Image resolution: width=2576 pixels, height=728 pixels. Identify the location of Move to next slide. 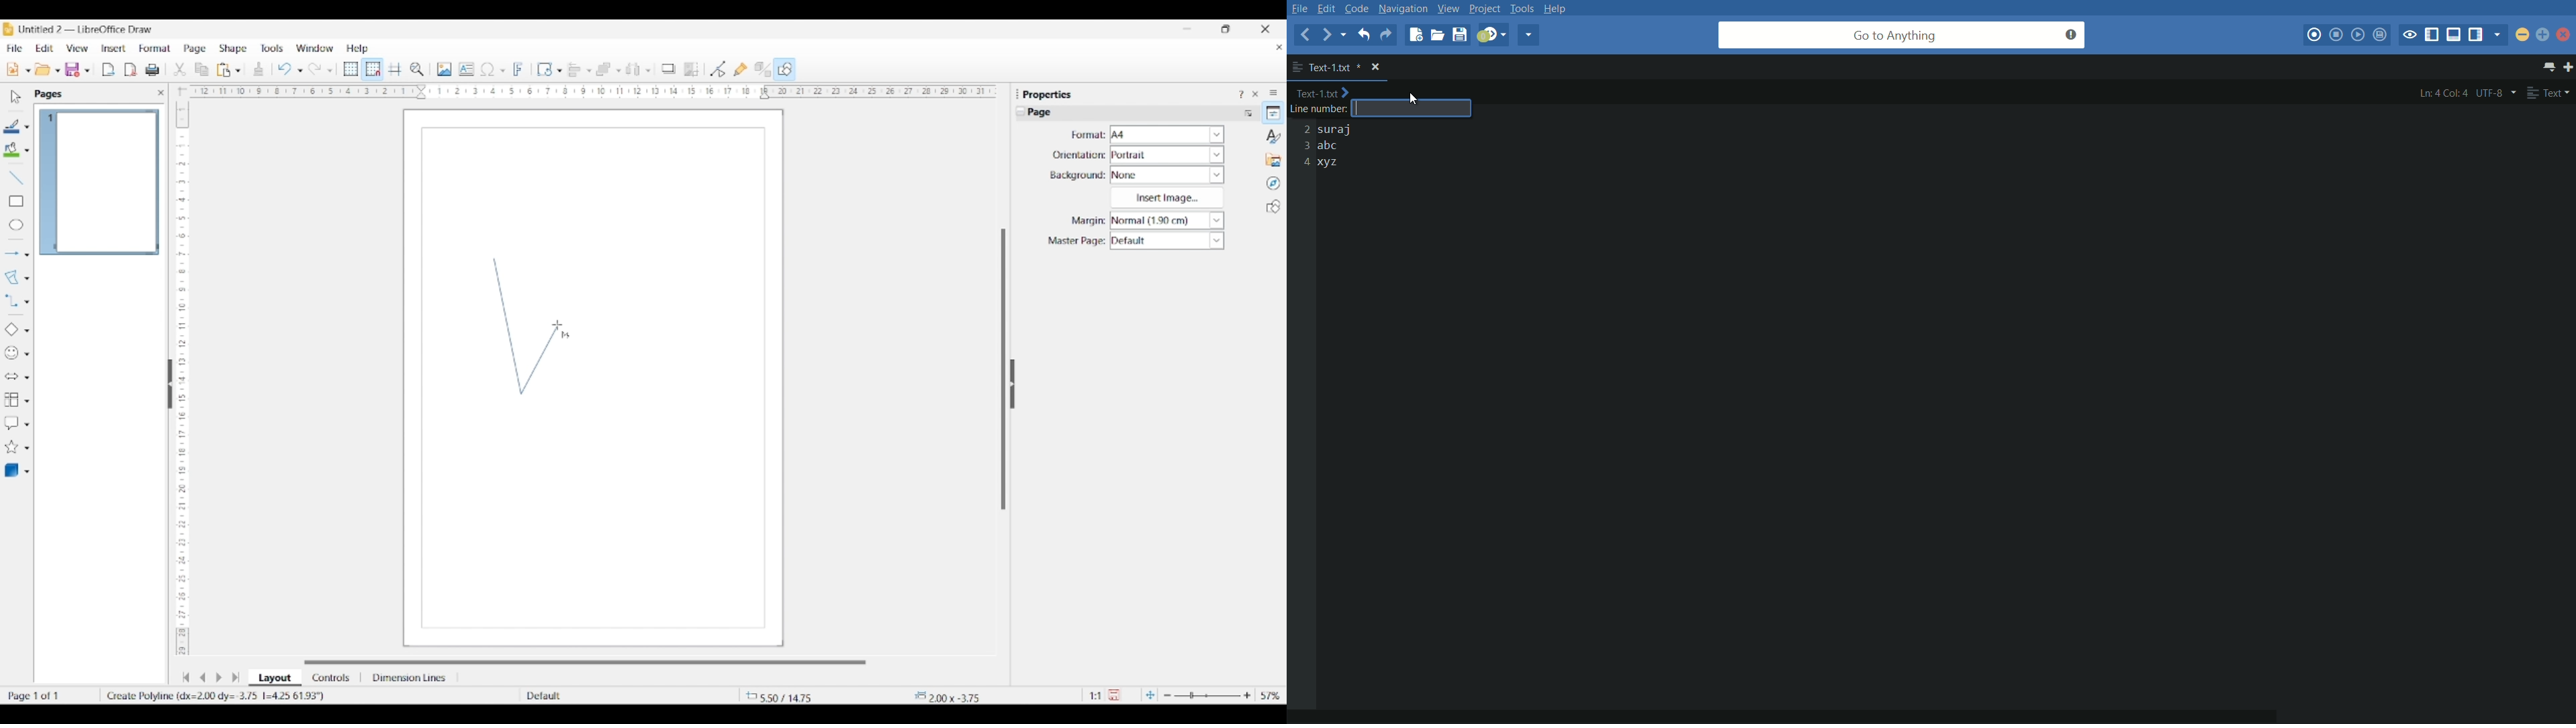
(219, 678).